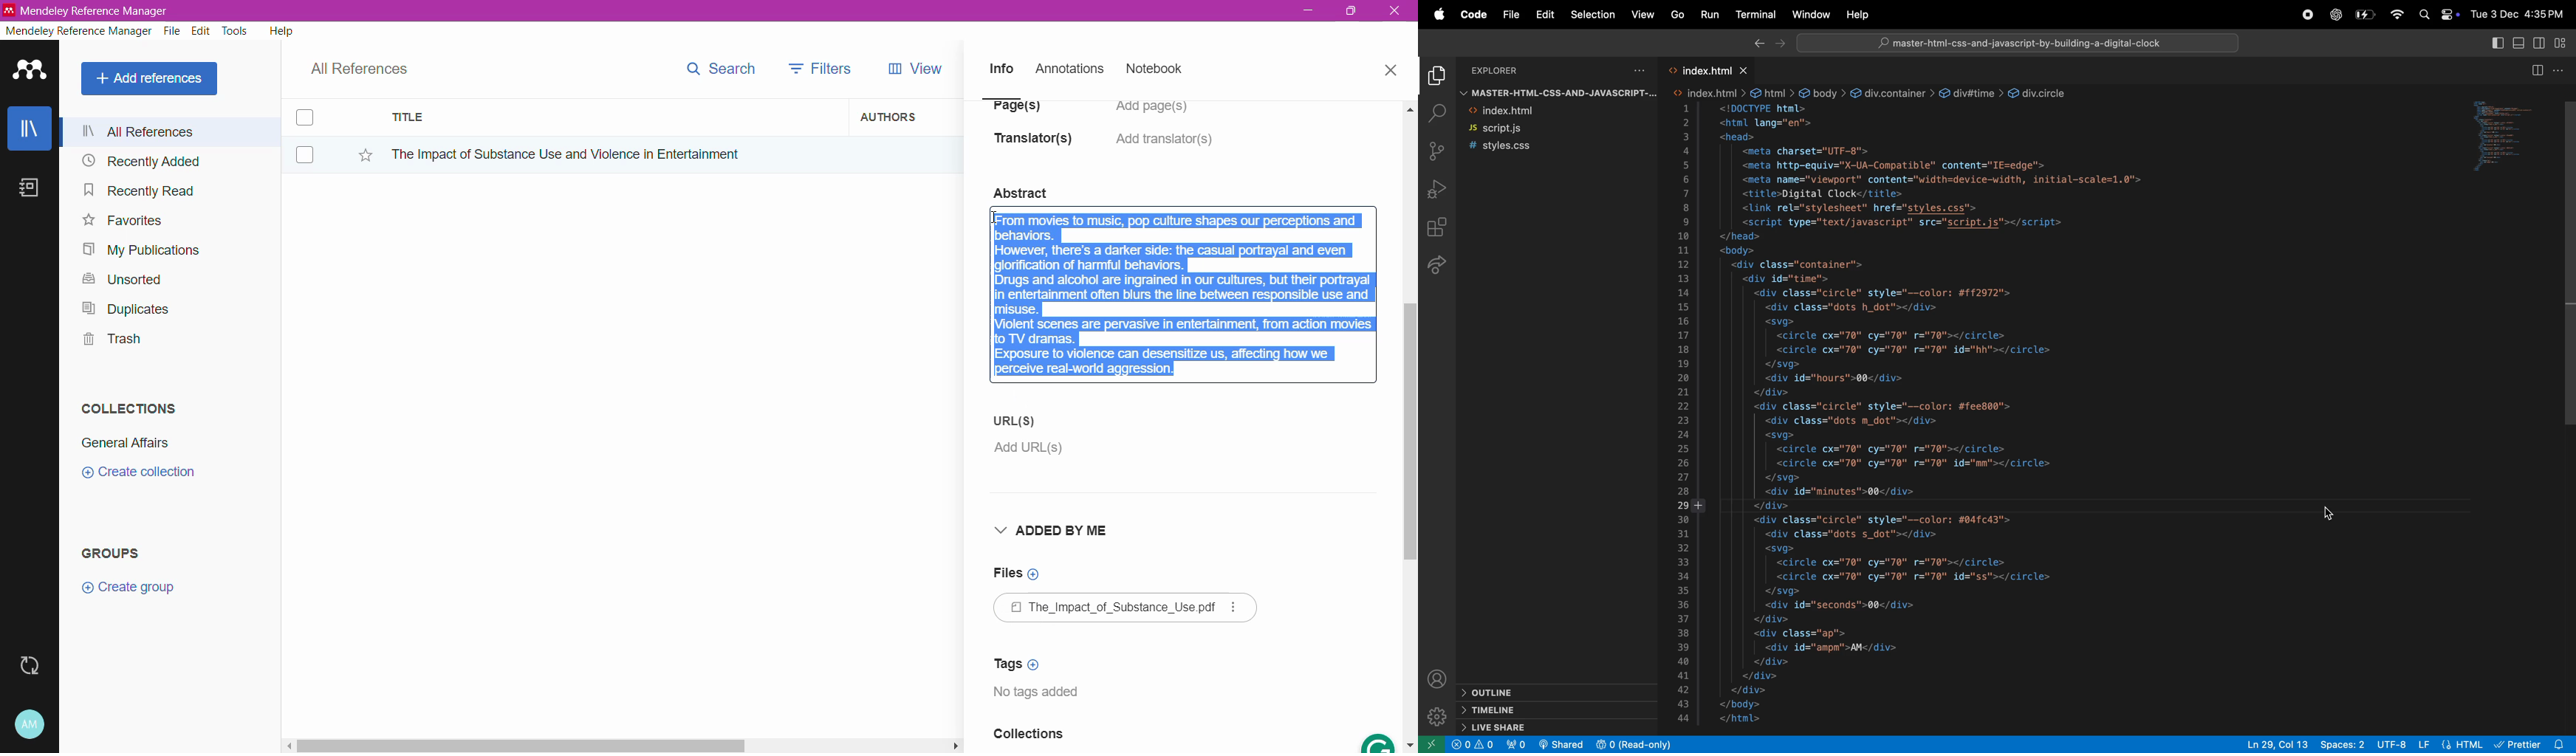 This screenshot has height=756, width=2576. Describe the element at coordinates (201, 31) in the screenshot. I see `Edit` at that location.